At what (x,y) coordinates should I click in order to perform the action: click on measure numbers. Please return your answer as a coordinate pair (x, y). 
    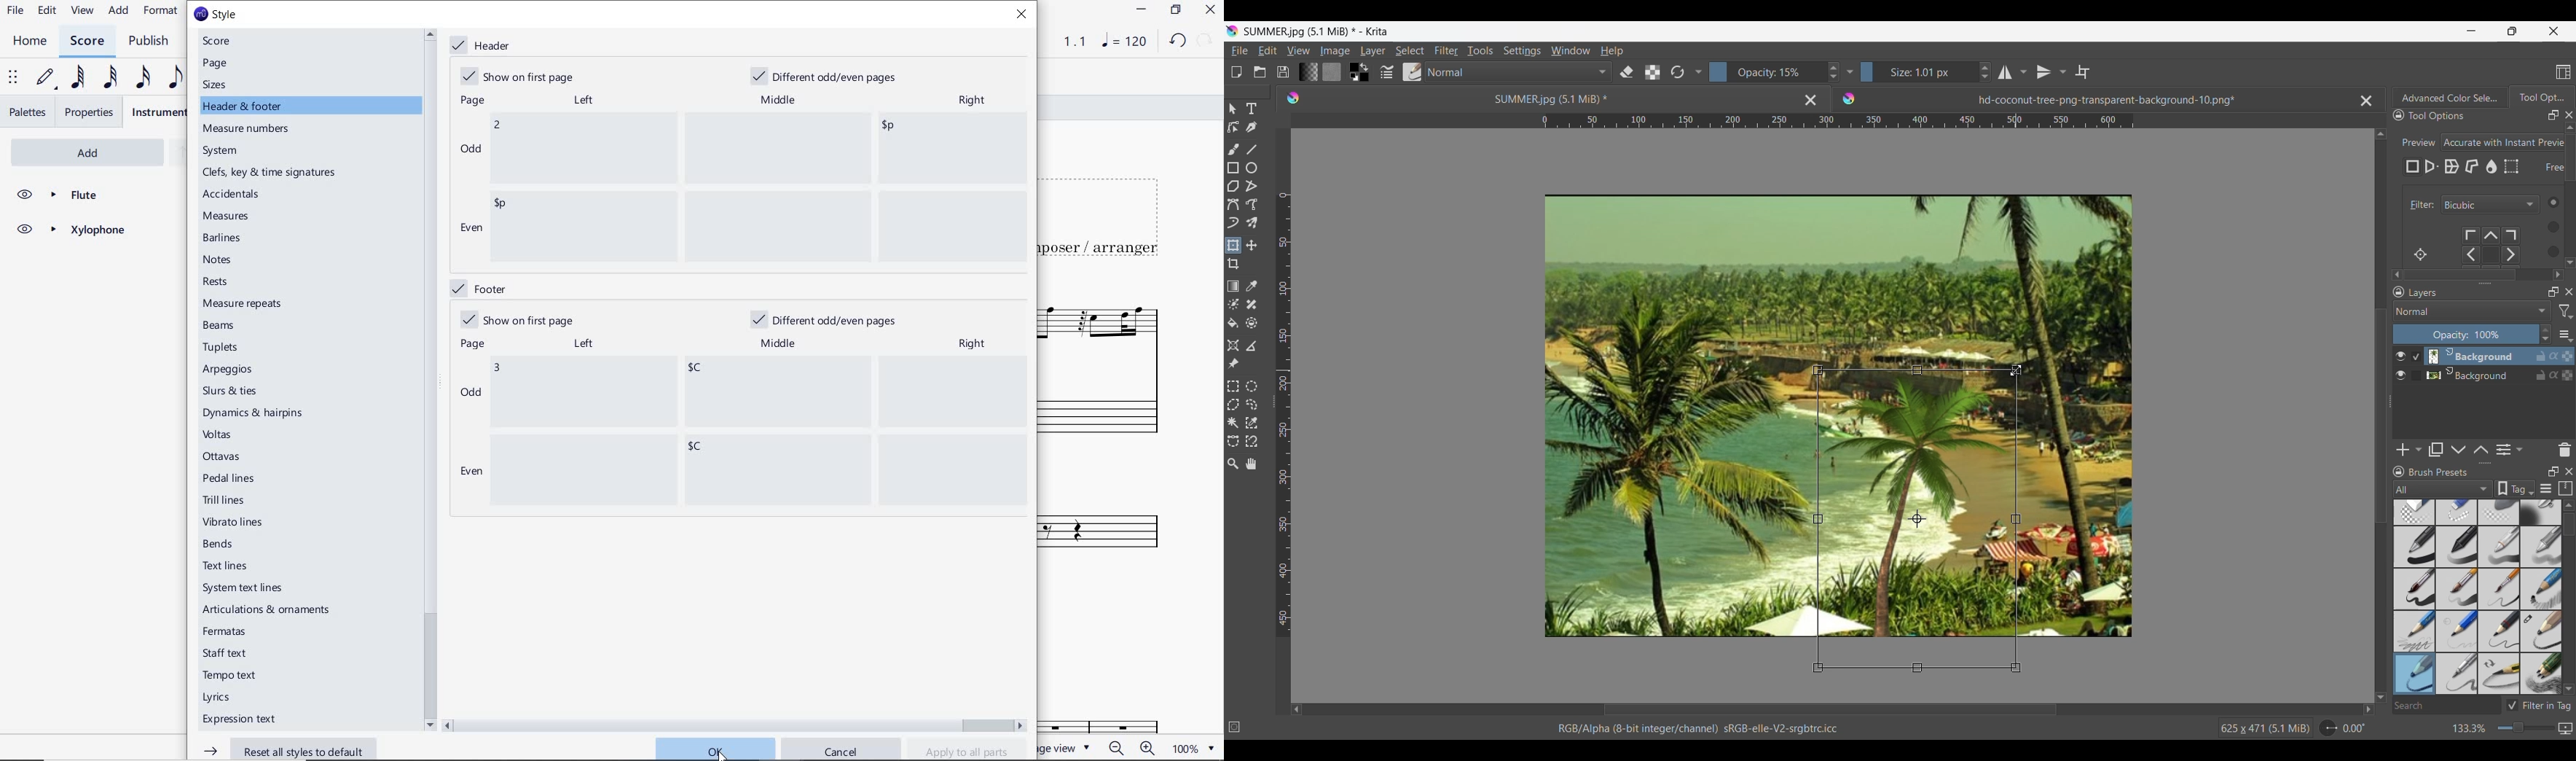
    Looking at the image, I should click on (248, 130).